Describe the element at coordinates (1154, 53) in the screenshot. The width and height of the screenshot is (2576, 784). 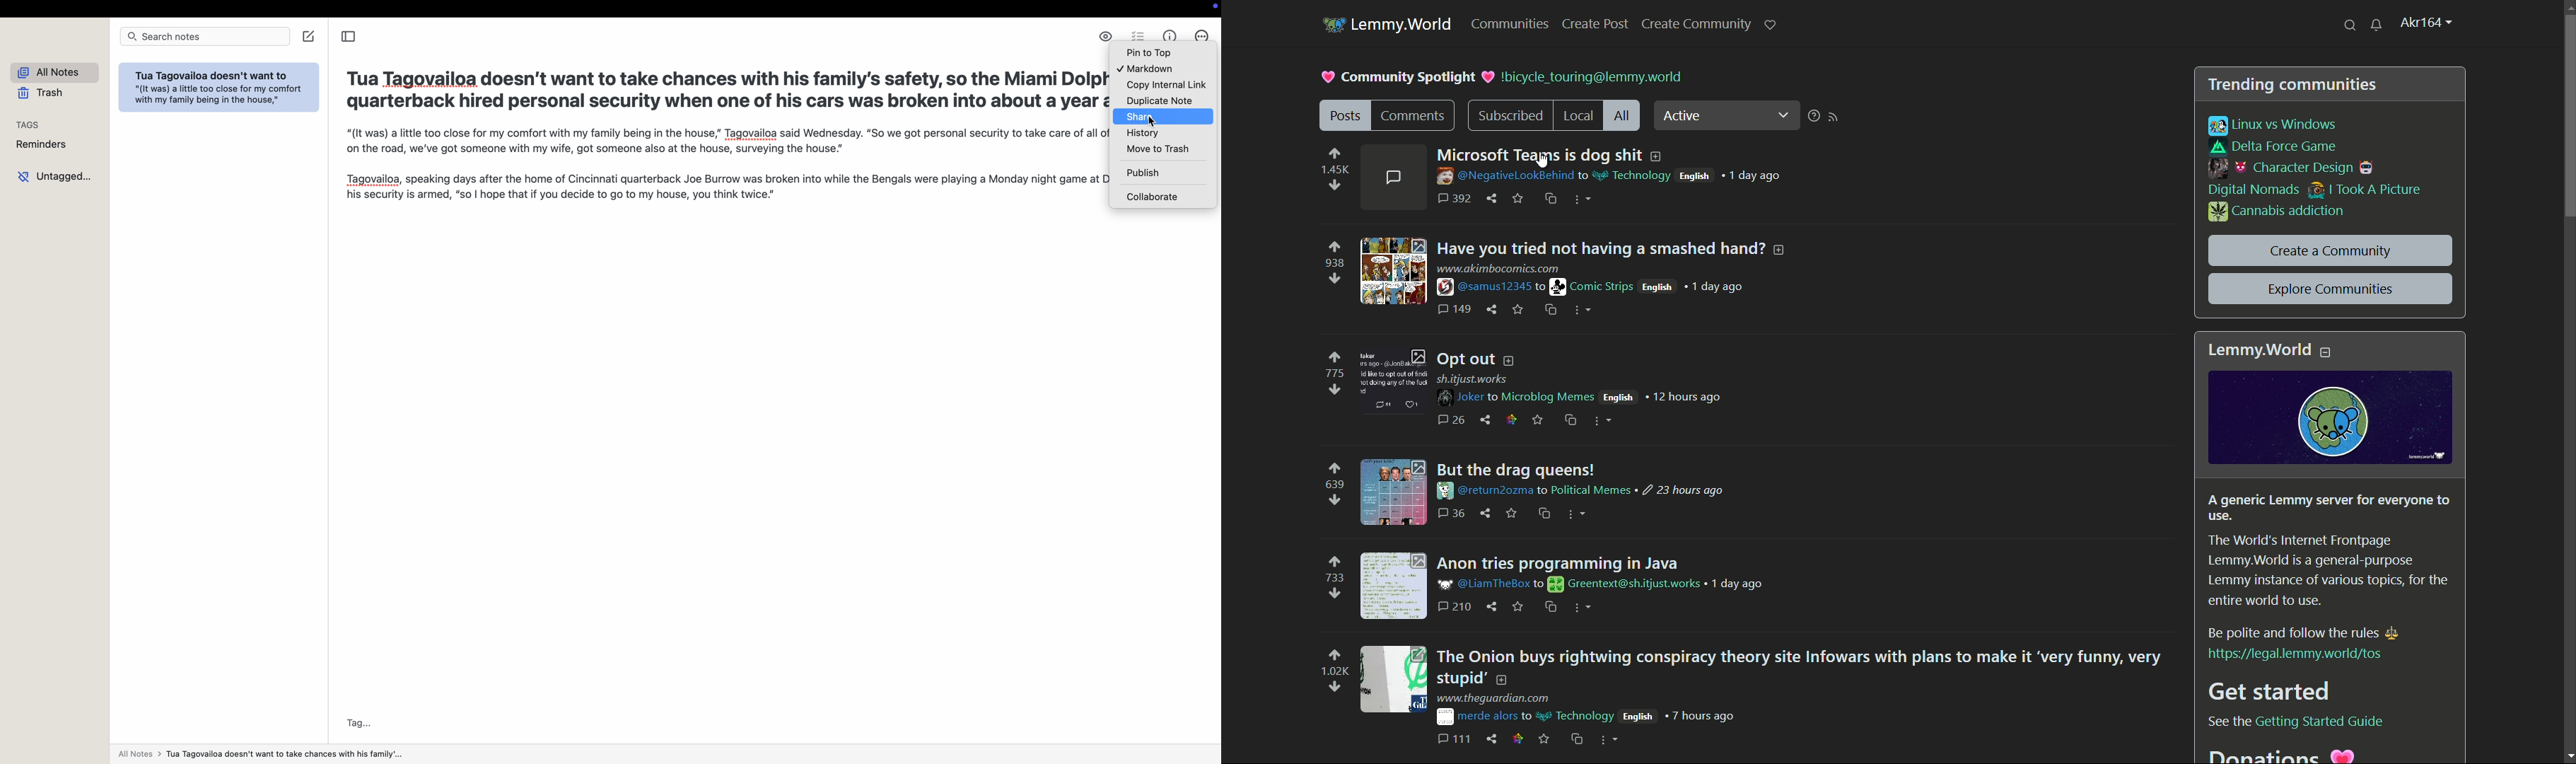
I see `pin to top` at that location.